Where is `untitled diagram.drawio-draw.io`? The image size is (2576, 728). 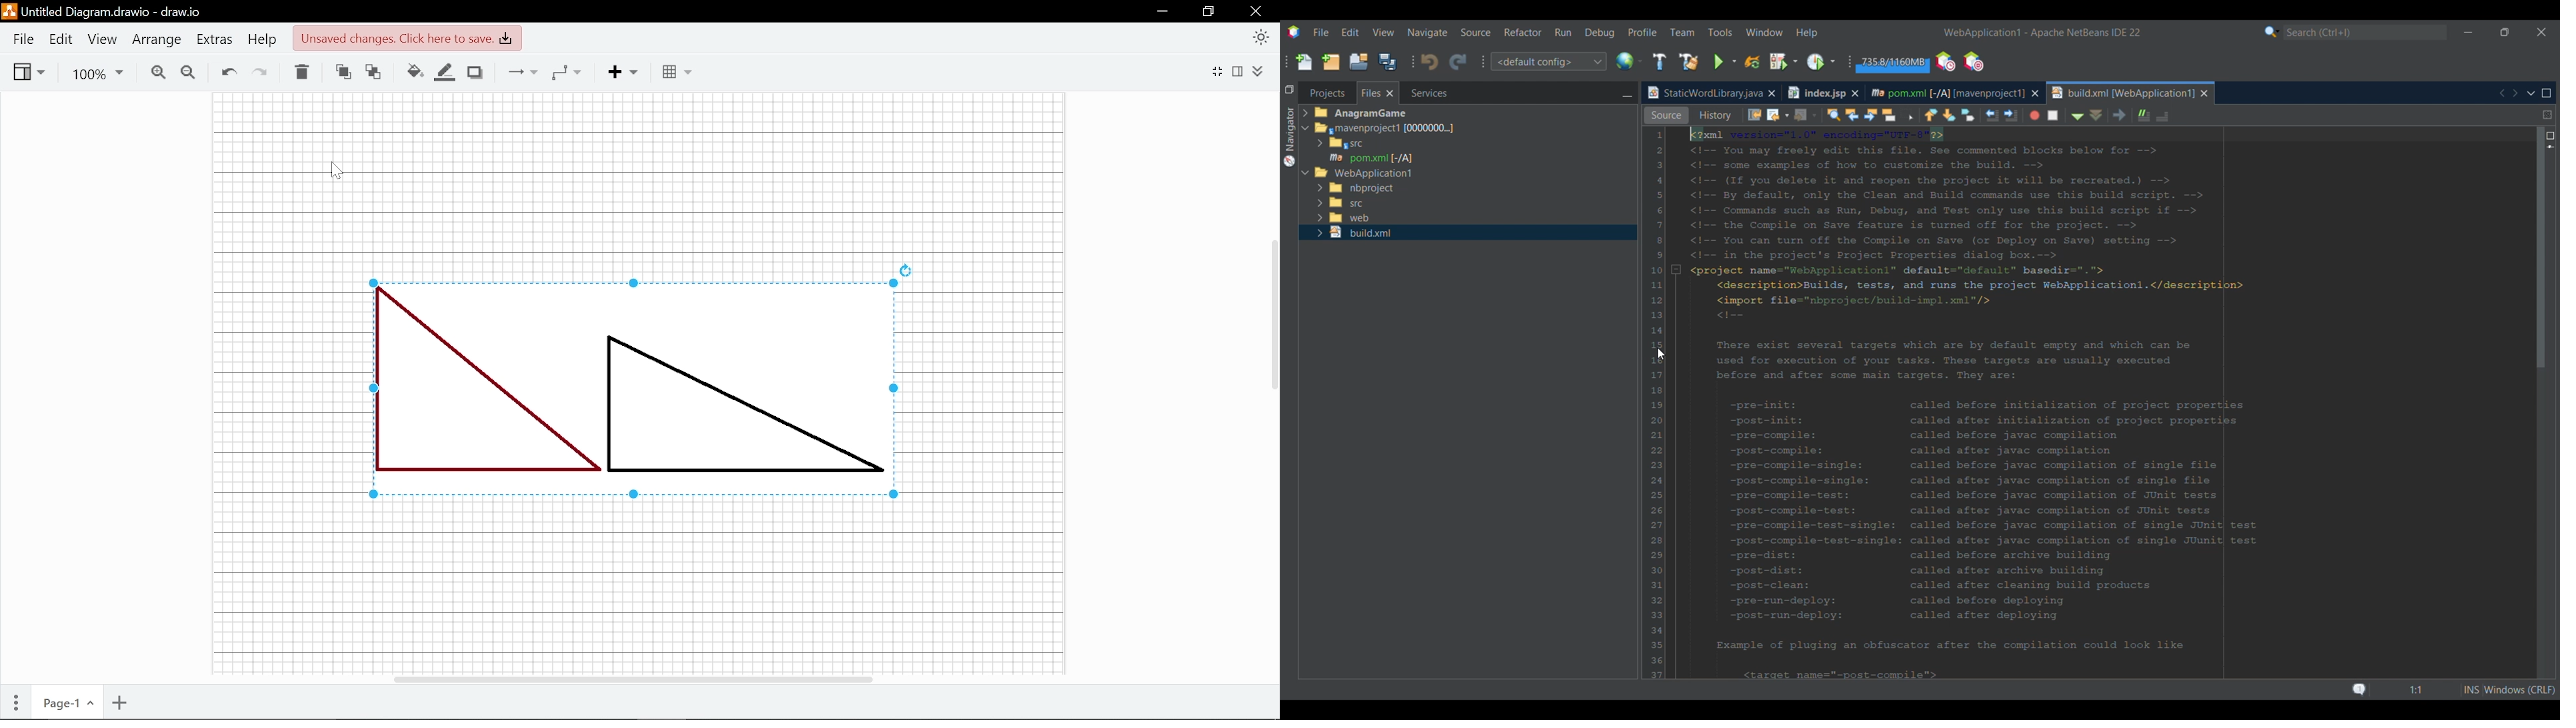 untitled diagram.drawio-draw.io is located at coordinates (114, 11).